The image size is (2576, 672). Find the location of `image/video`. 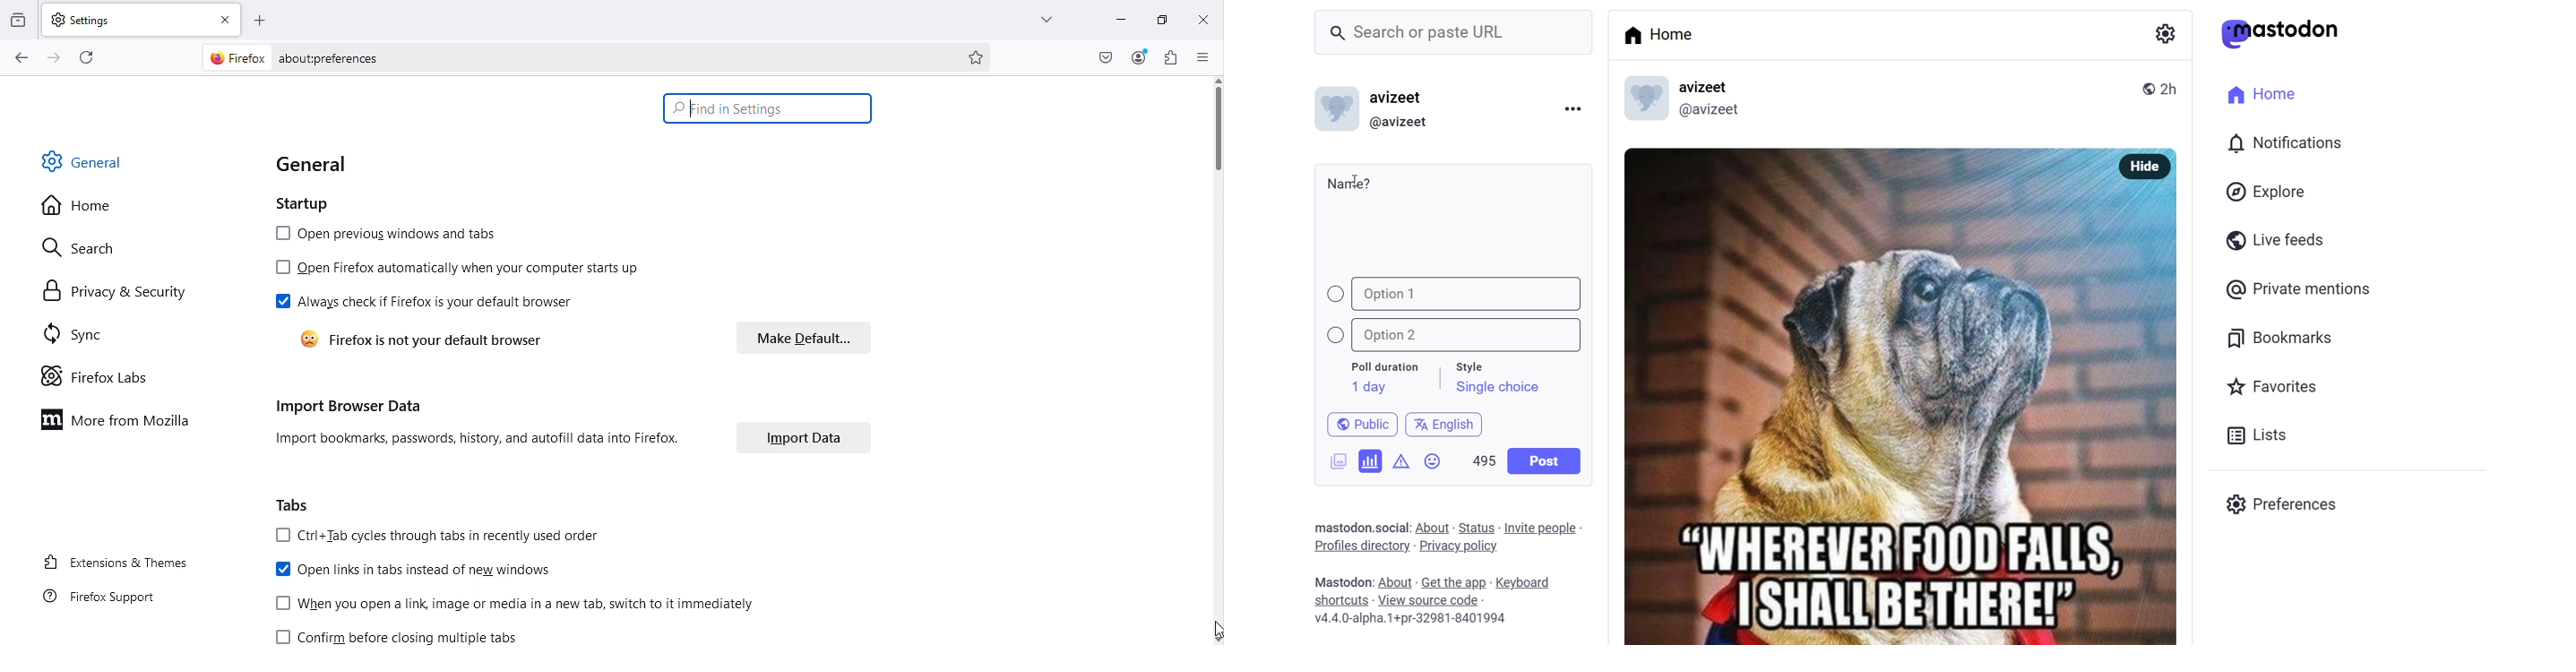

image/video is located at coordinates (1333, 459).